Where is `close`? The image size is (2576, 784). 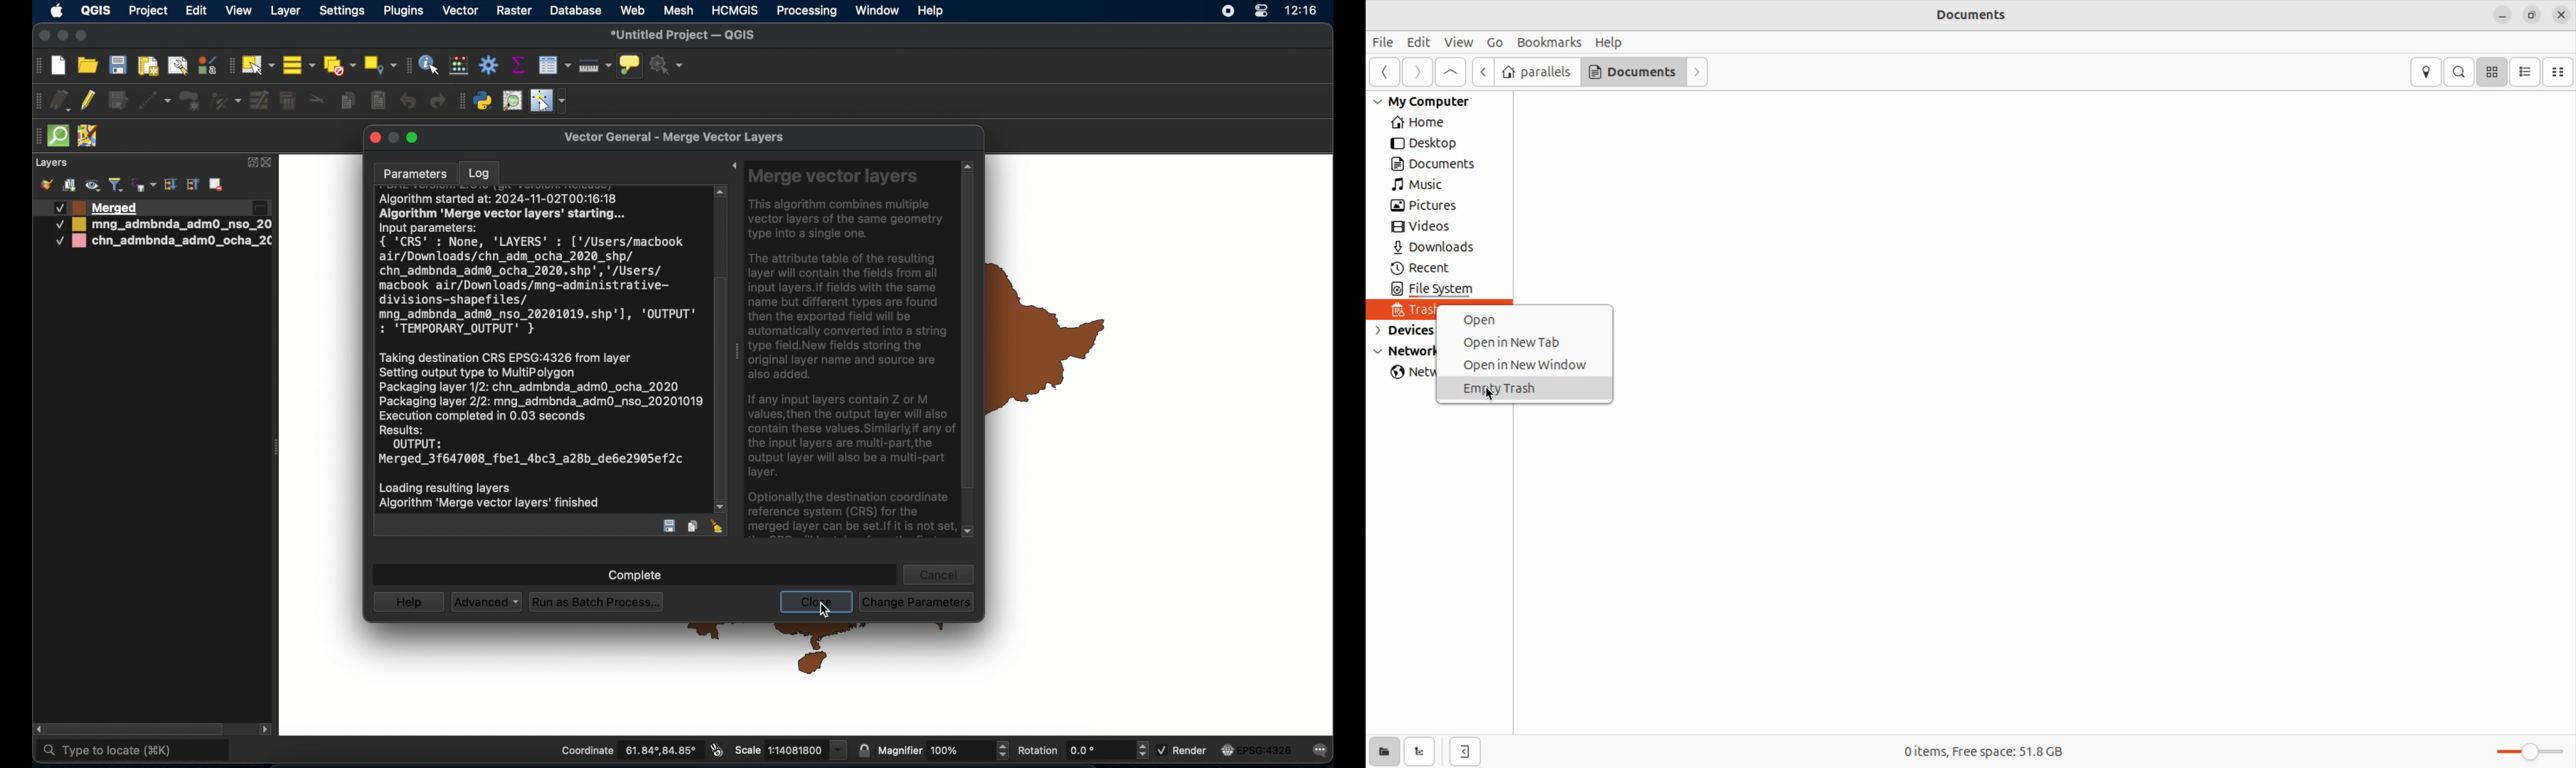 close is located at coordinates (43, 36).